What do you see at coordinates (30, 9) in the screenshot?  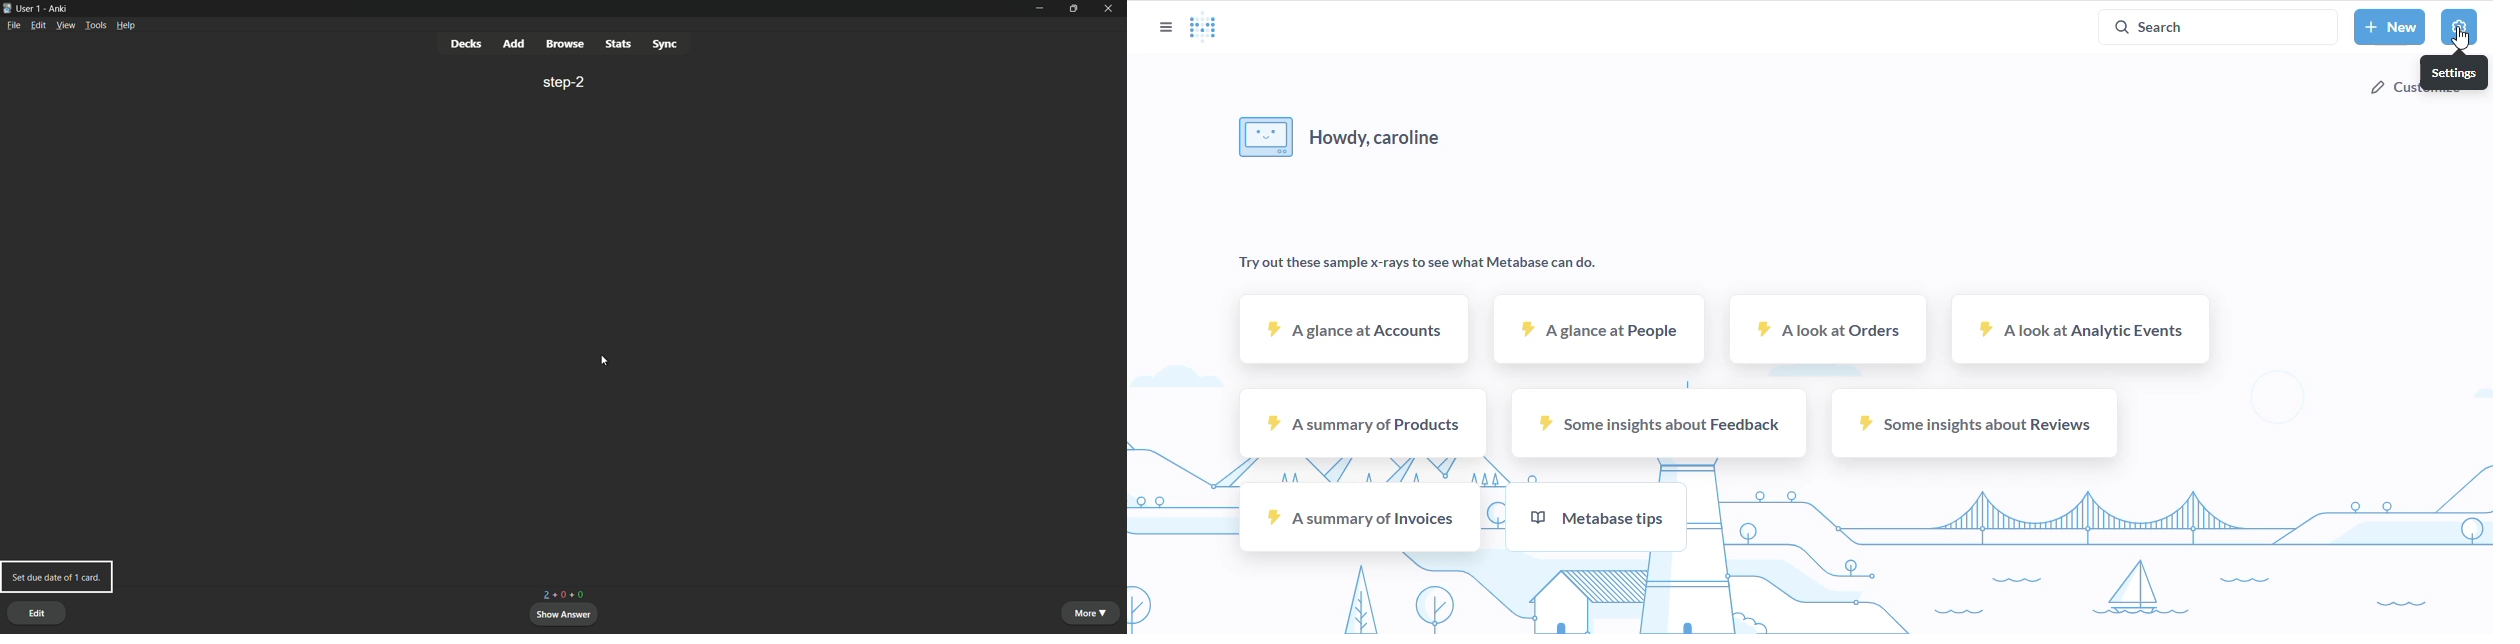 I see `user 1` at bounding box center [30, 9].